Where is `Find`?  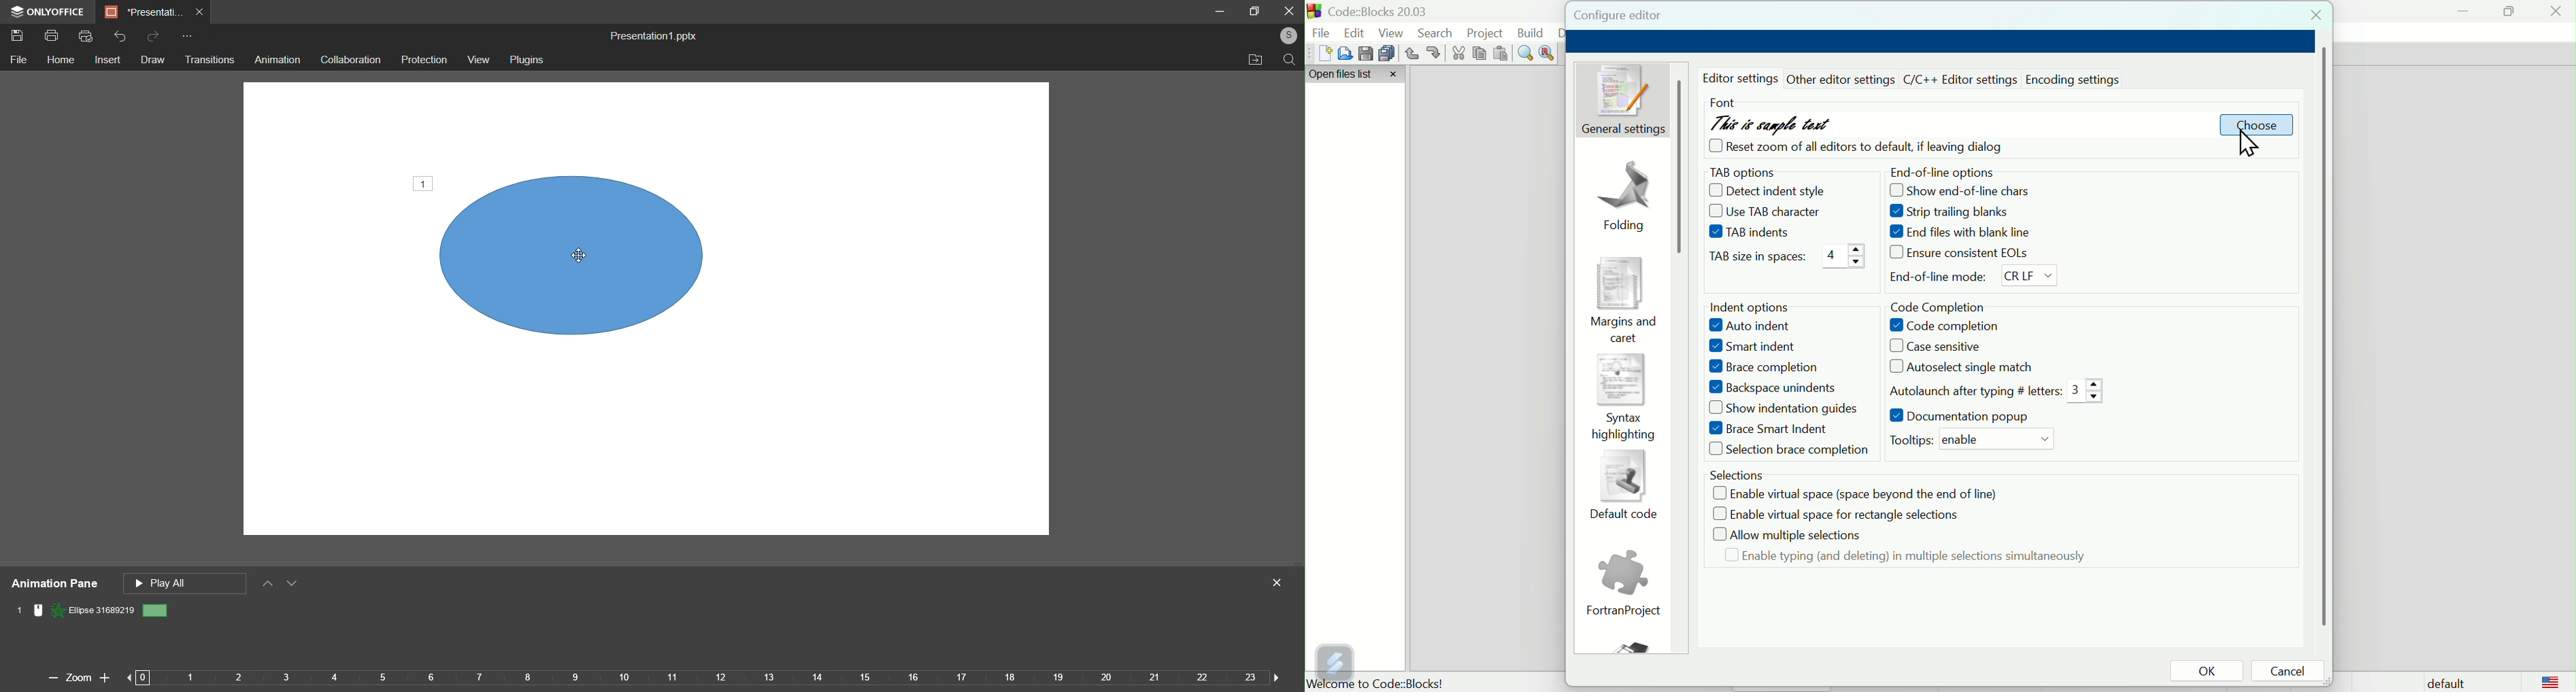
Find is located at coordinates (1526, 54).